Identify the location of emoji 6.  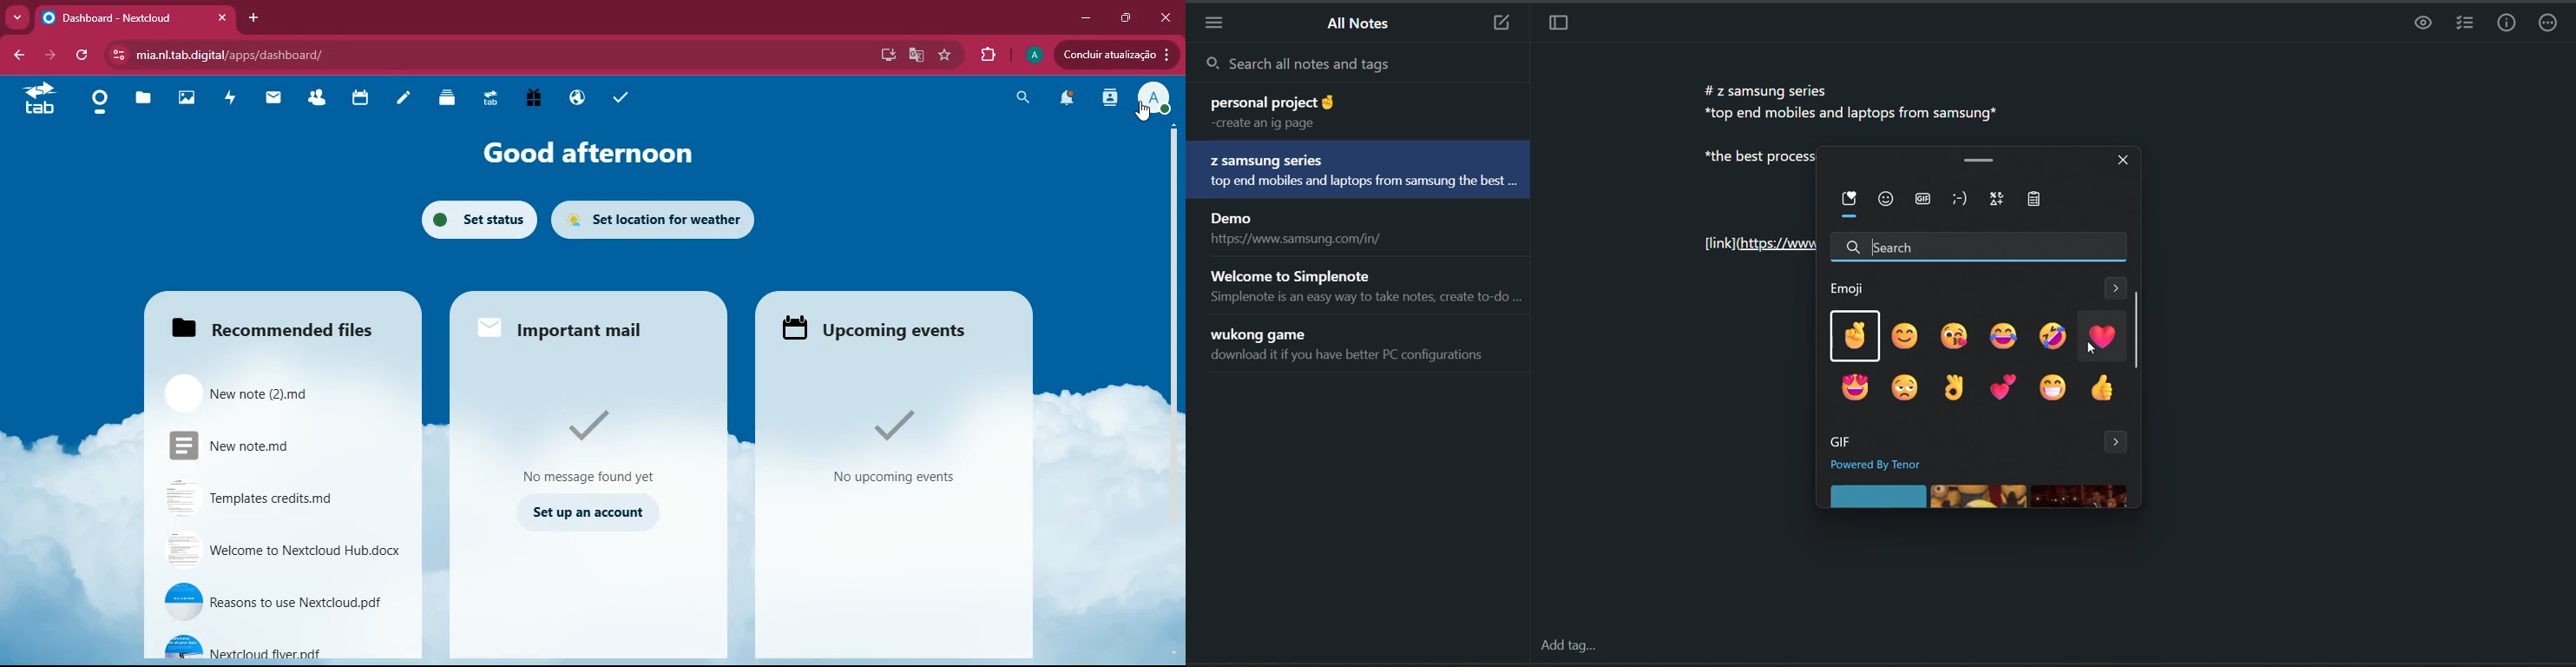
(2102, 336).